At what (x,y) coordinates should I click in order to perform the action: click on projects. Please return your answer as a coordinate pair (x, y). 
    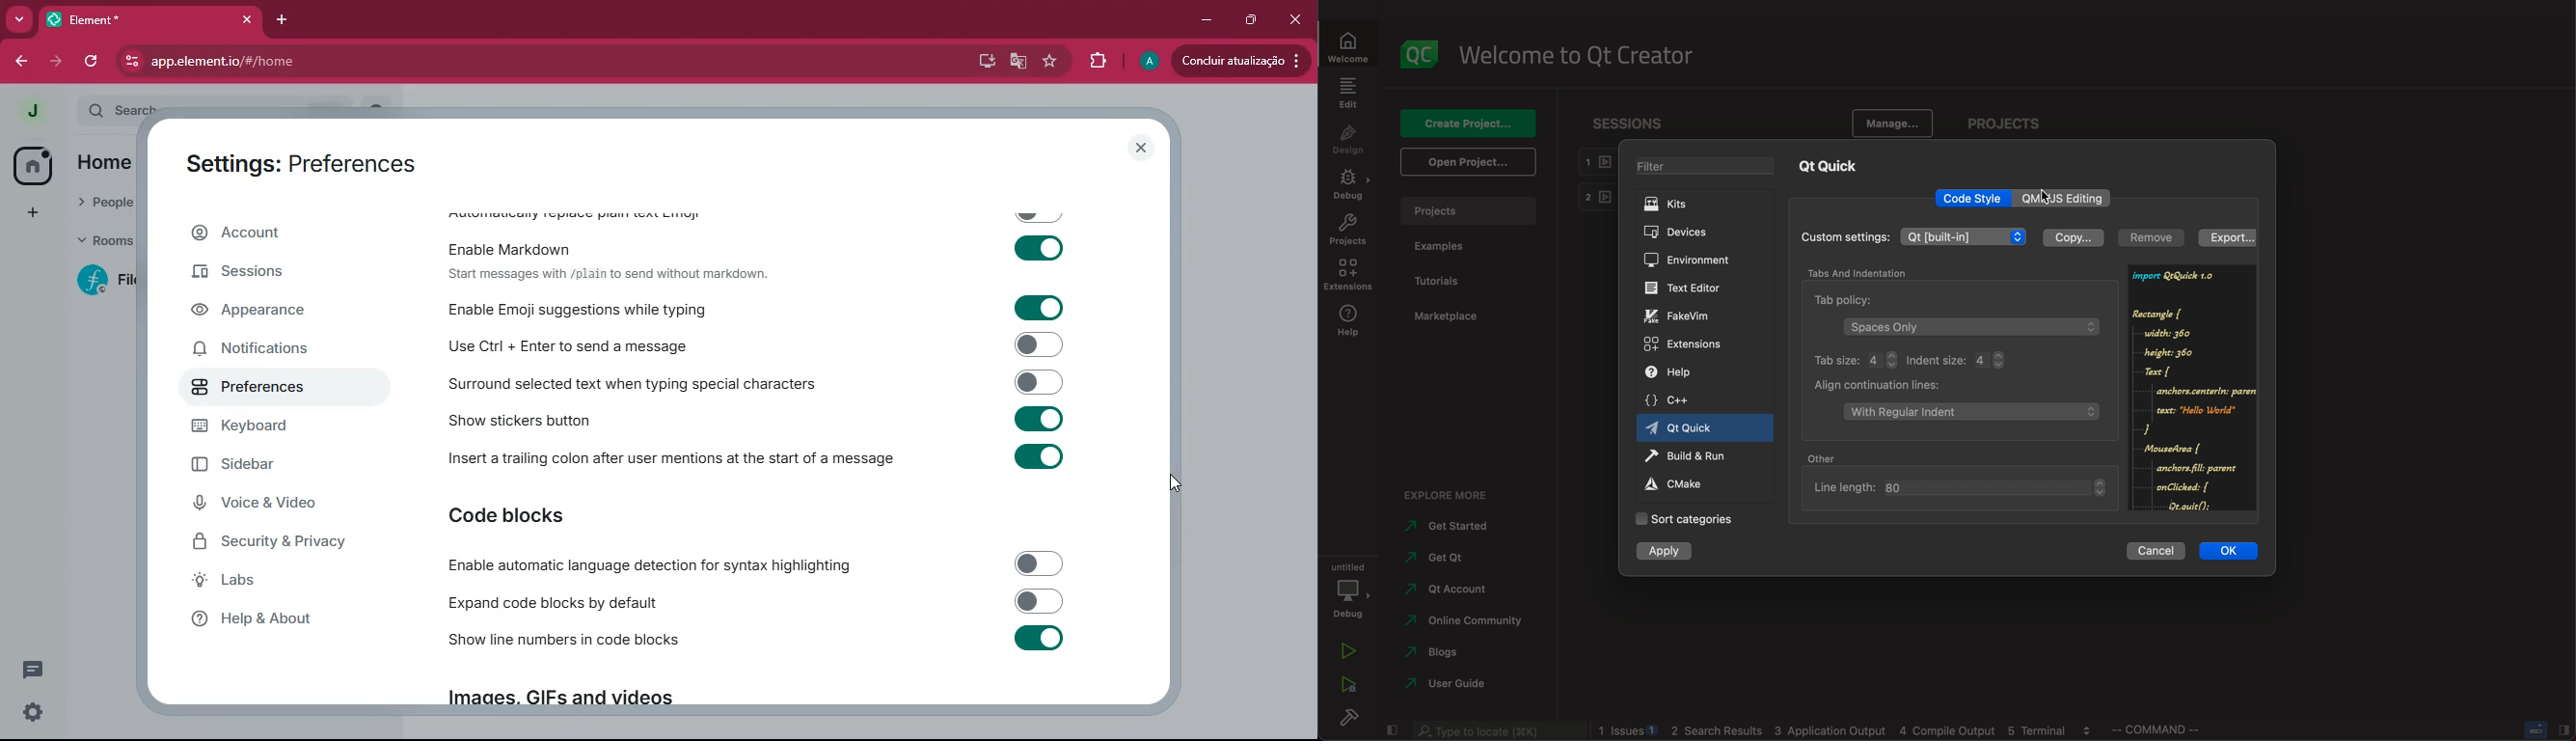
    Looking at the image, I should click on (2000, 123).